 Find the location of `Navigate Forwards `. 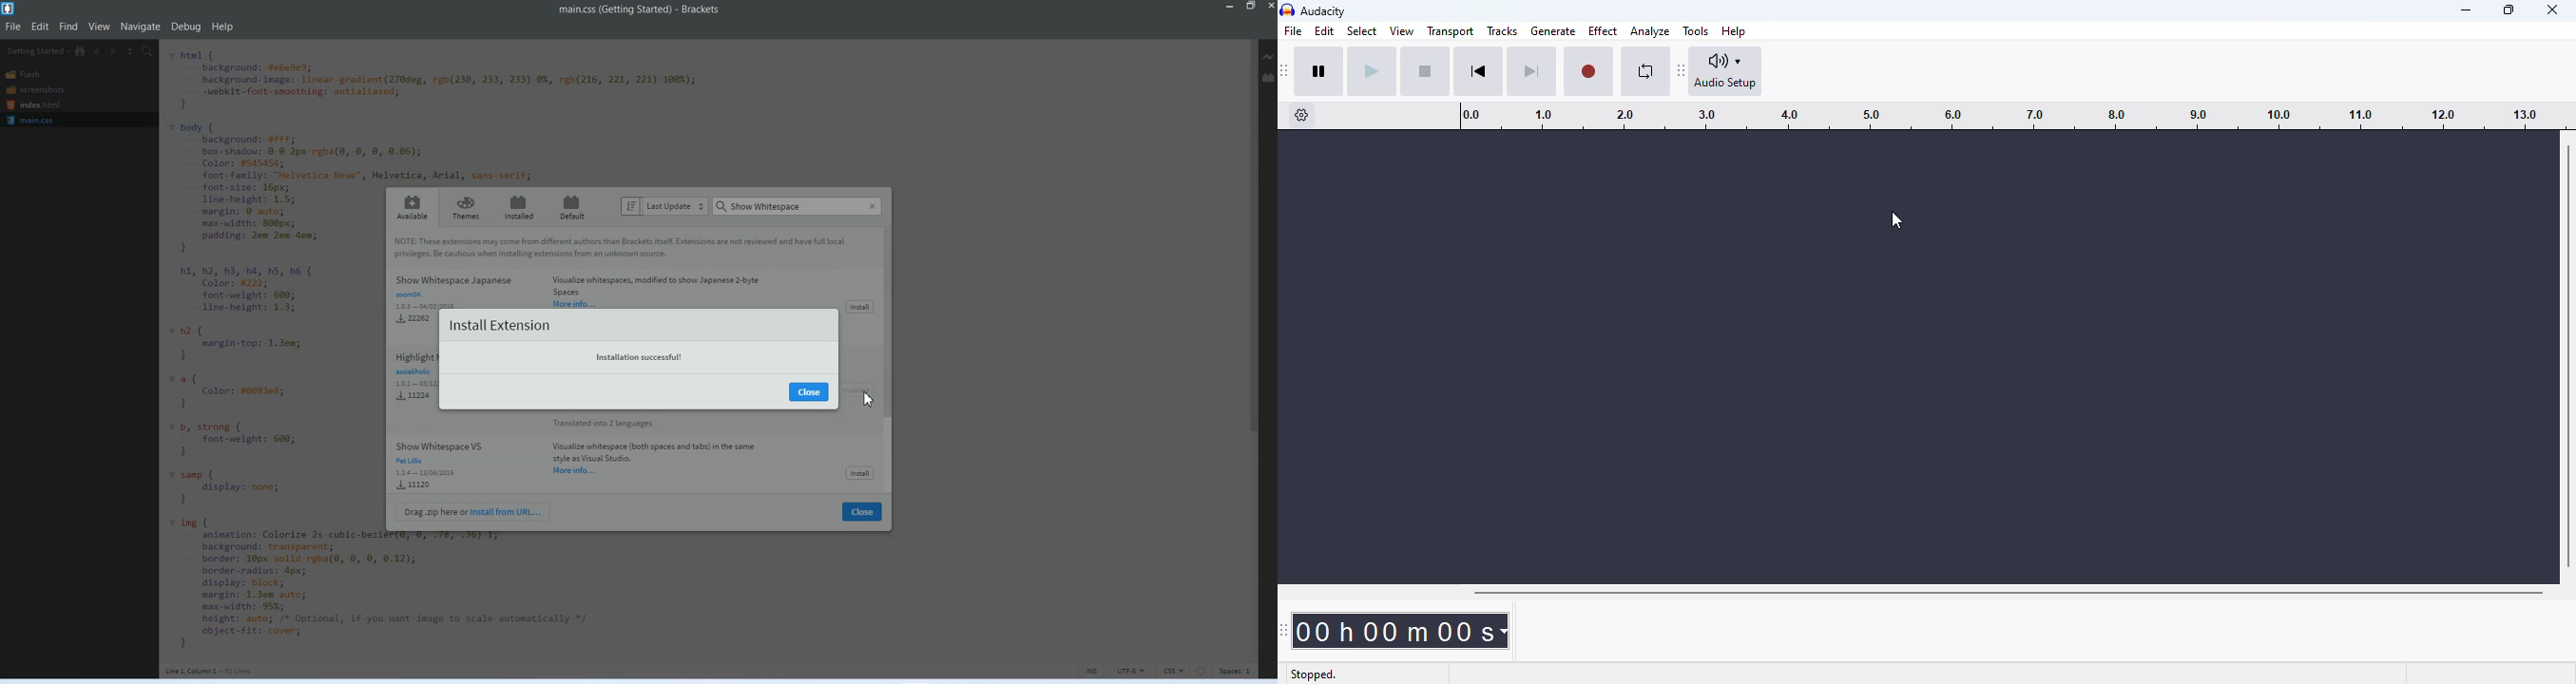

Navigate Forwards  is located at coordinates (114, 51).